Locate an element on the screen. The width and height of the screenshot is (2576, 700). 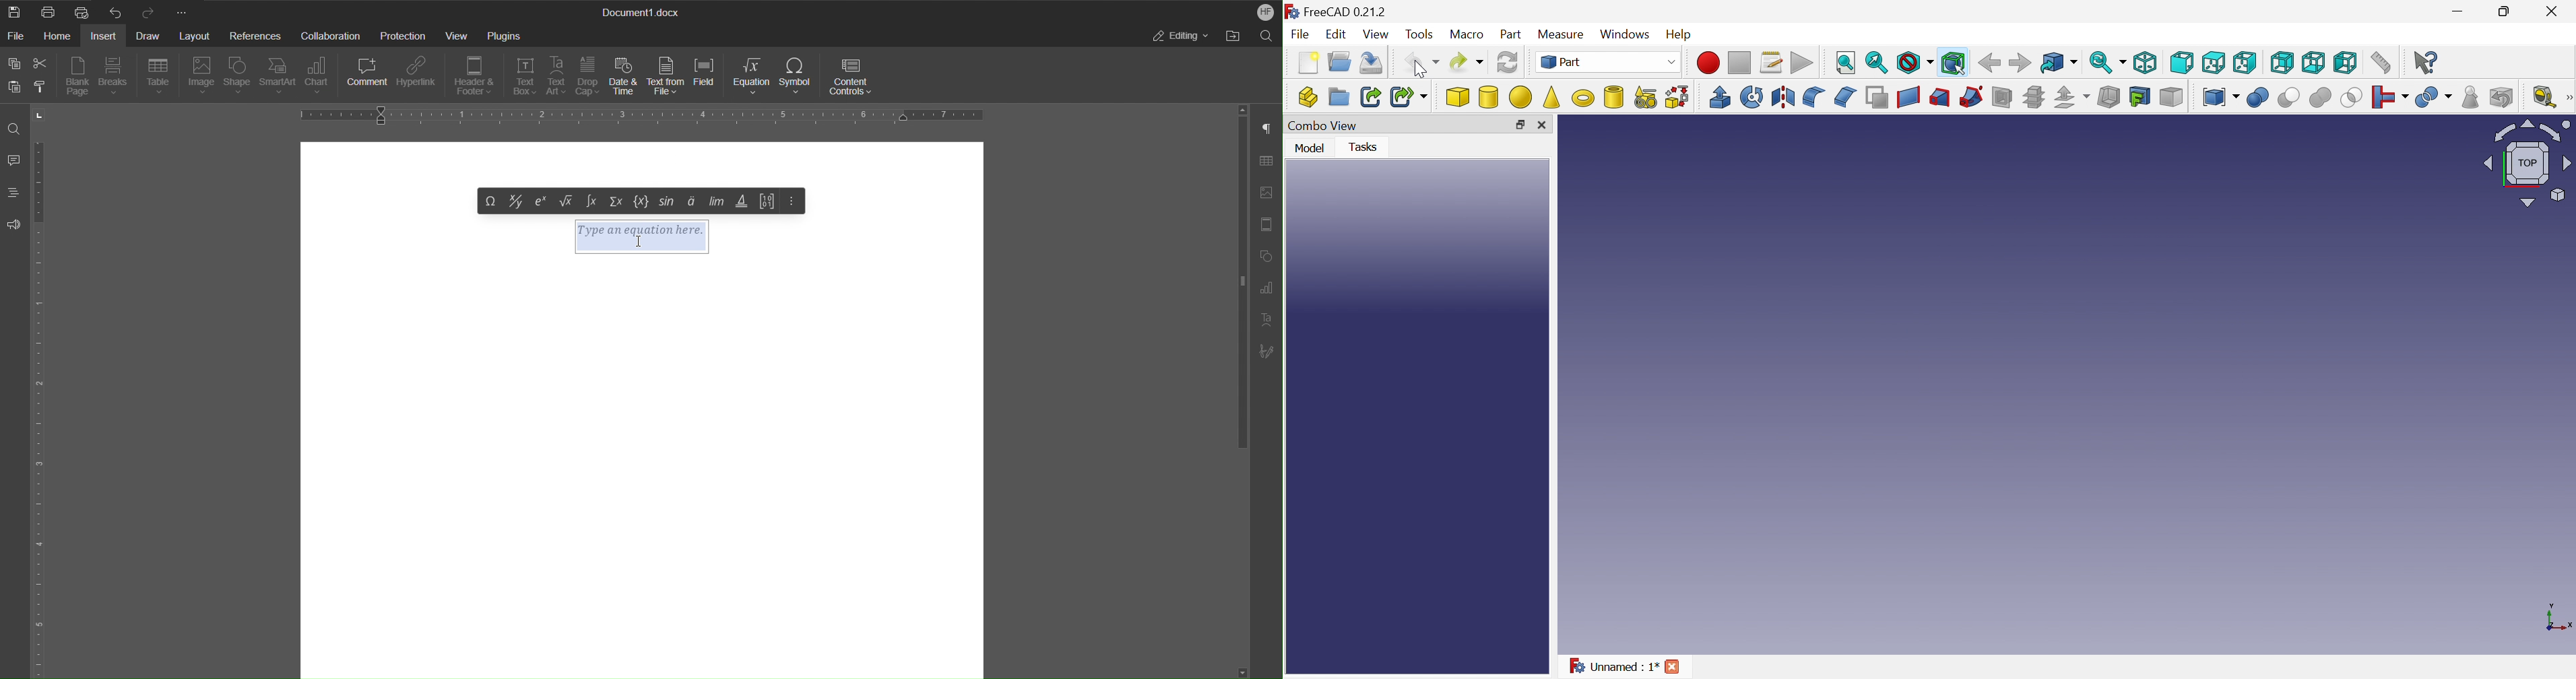
Field is located at coordinates (707, 78).